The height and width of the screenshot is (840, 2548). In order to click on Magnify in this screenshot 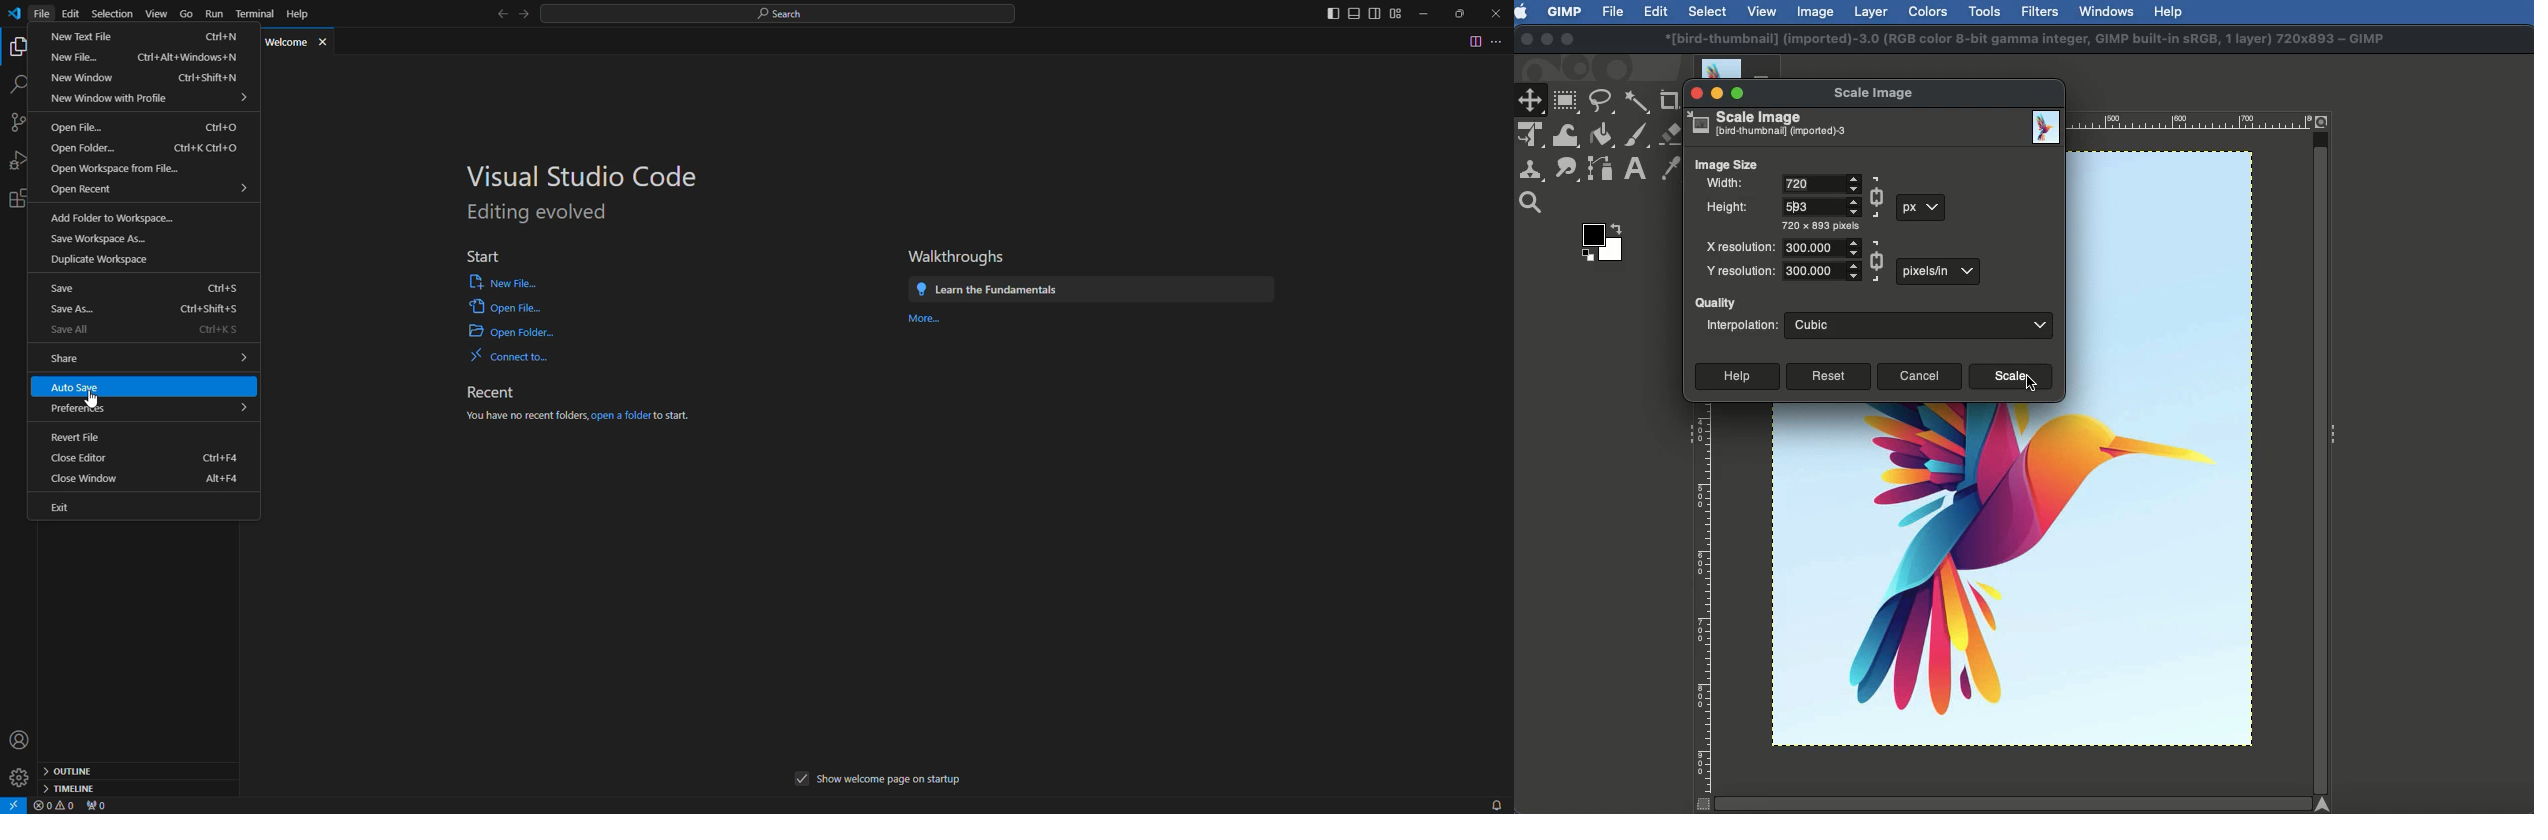, I will do `click(1533, 202)`.